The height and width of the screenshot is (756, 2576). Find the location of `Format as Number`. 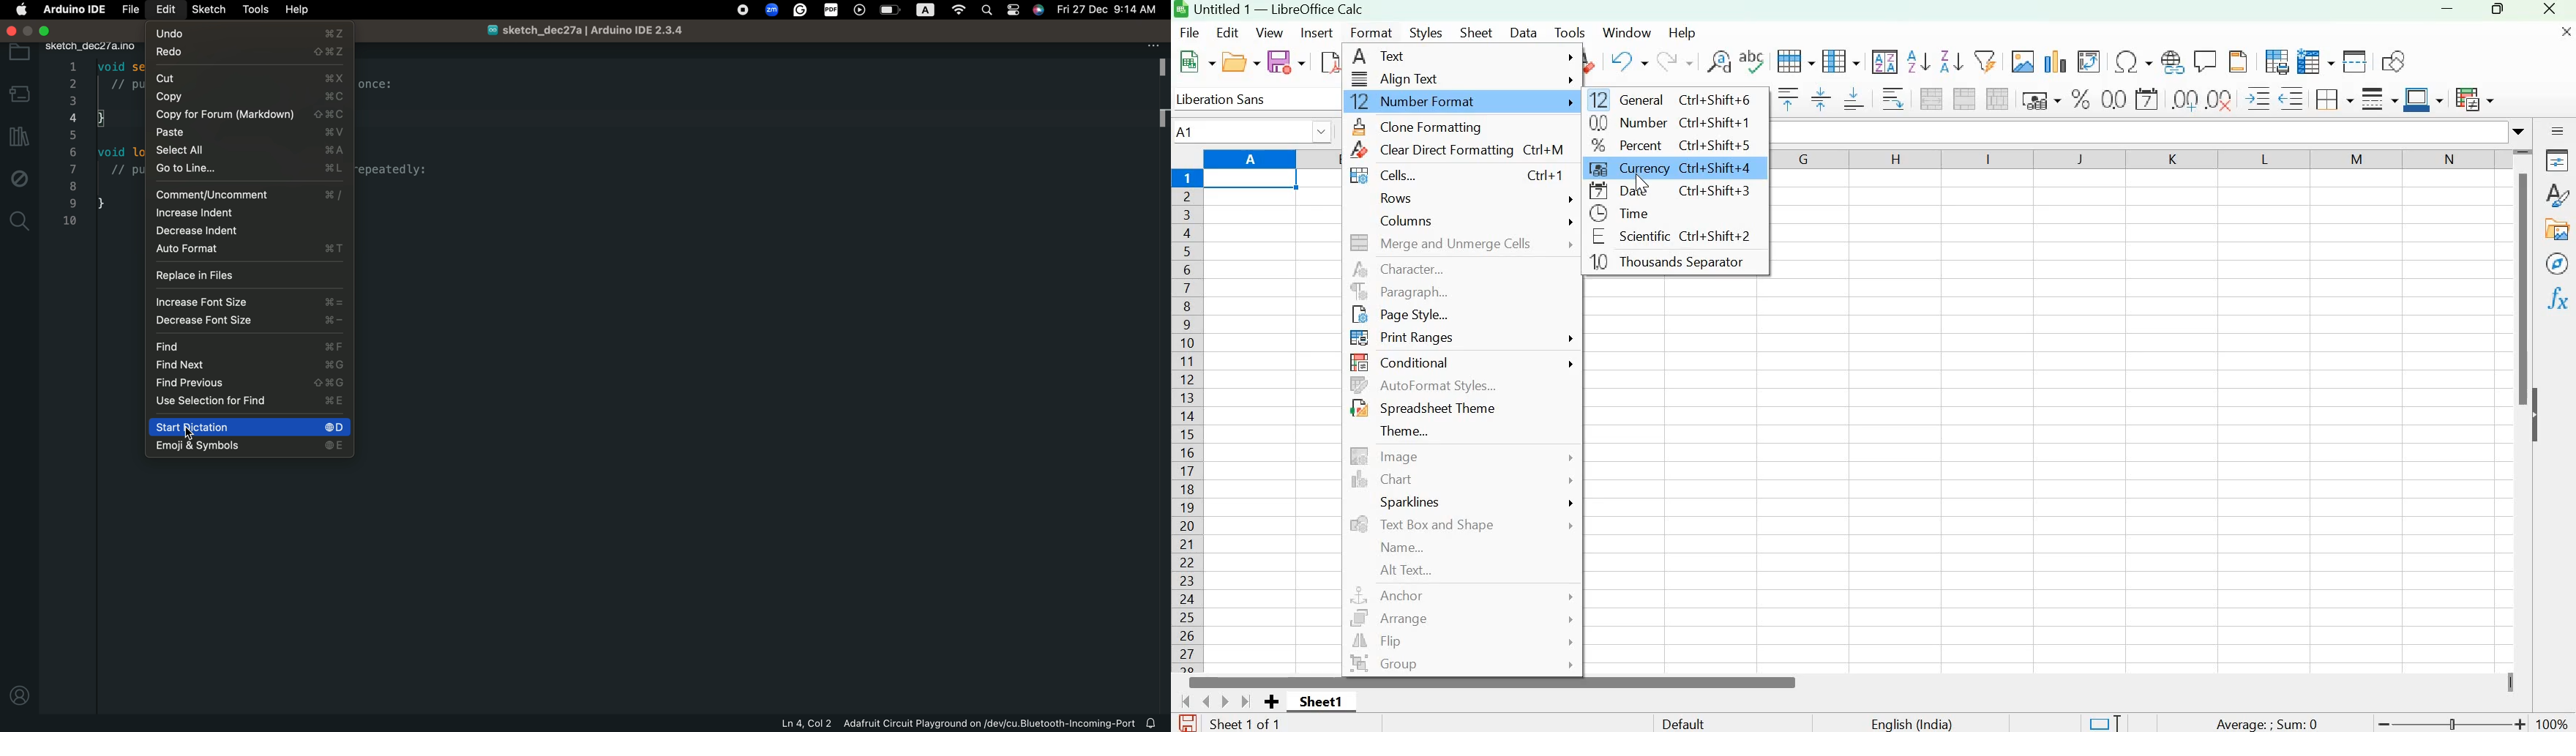

Format as Number is located at coordinates (2114, 100).